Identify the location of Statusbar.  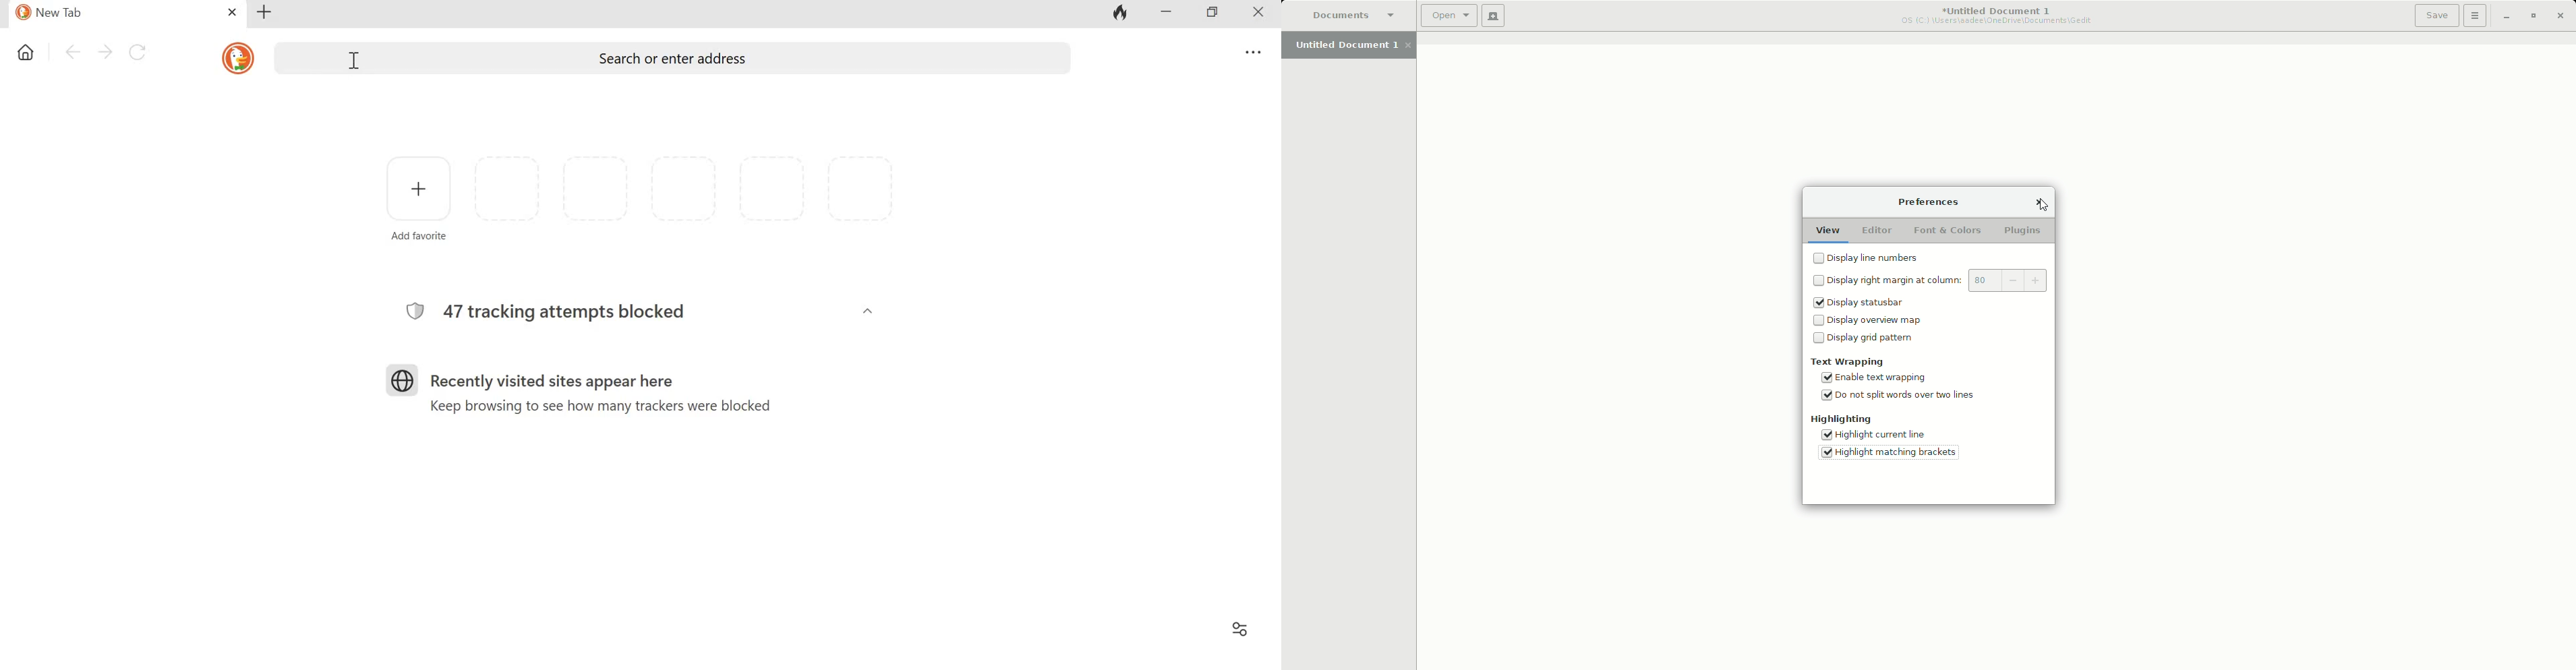
(1863, 302).